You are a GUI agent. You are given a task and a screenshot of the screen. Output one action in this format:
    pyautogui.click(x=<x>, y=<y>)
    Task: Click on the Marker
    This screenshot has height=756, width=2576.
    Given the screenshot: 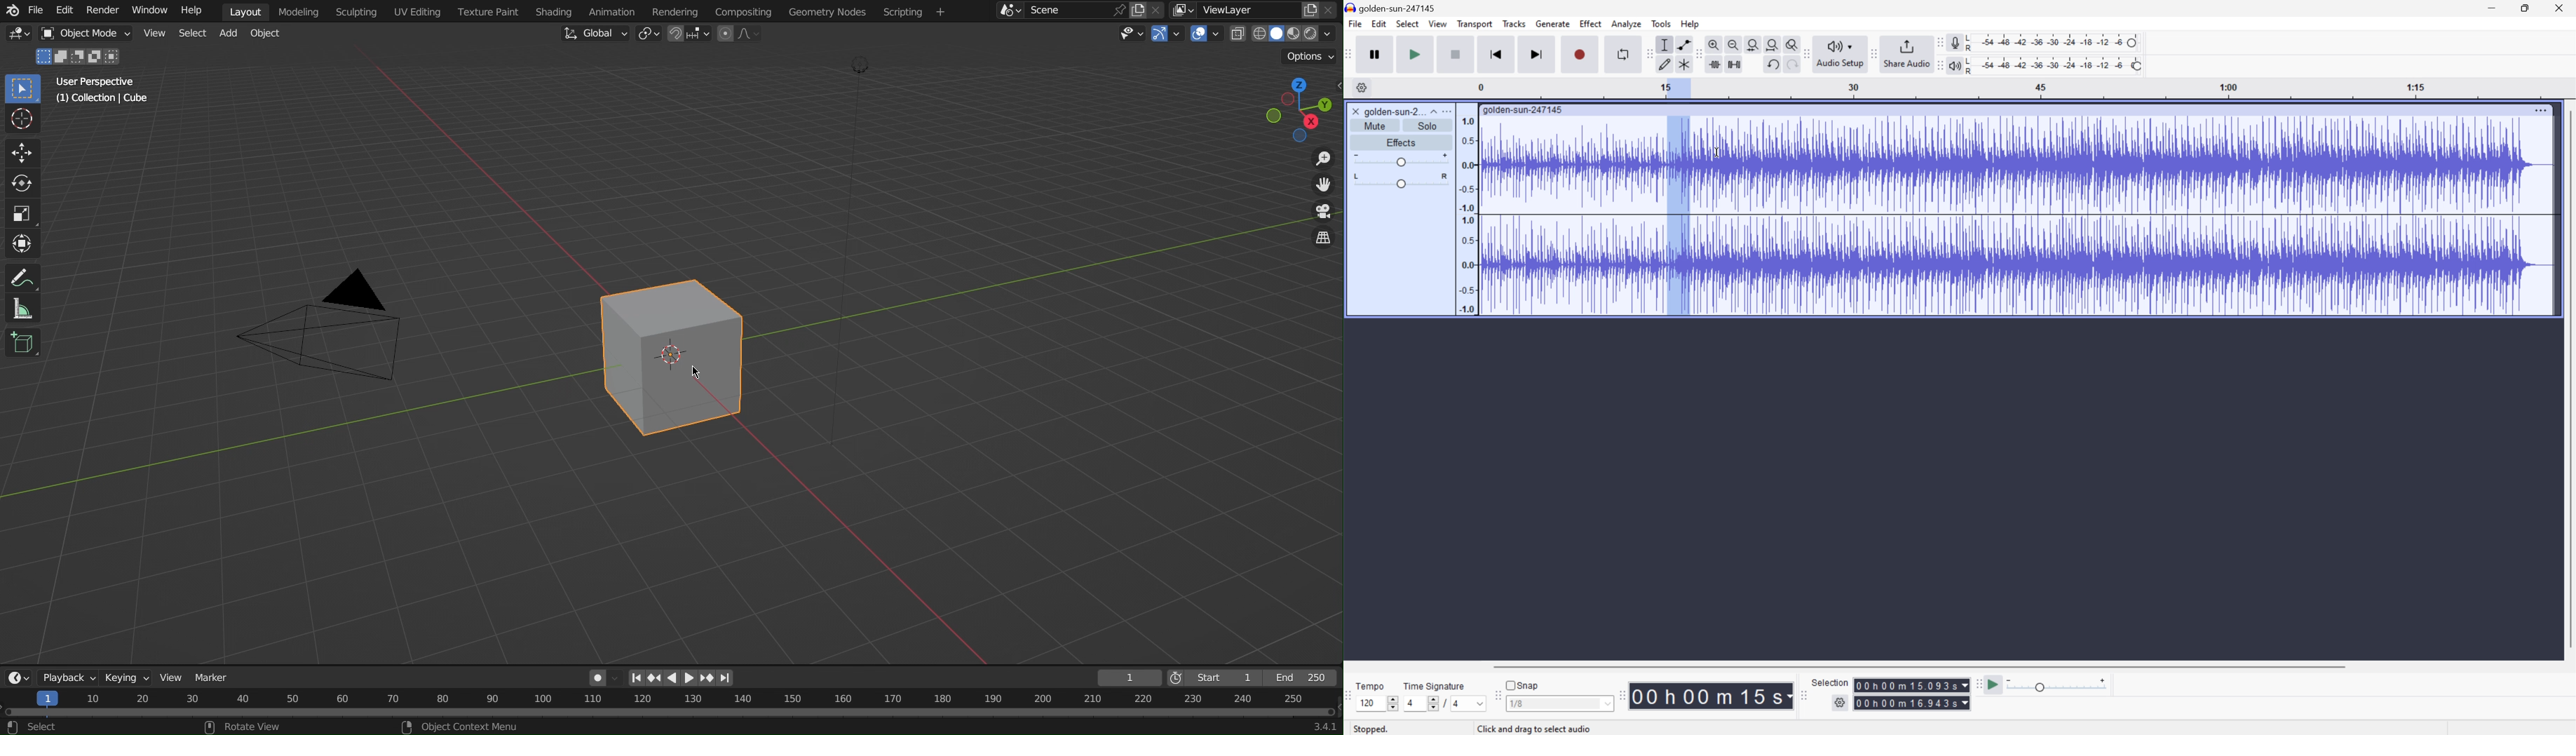 What is the action you would take?
    pyautogui.click(x=217, y=678)
    